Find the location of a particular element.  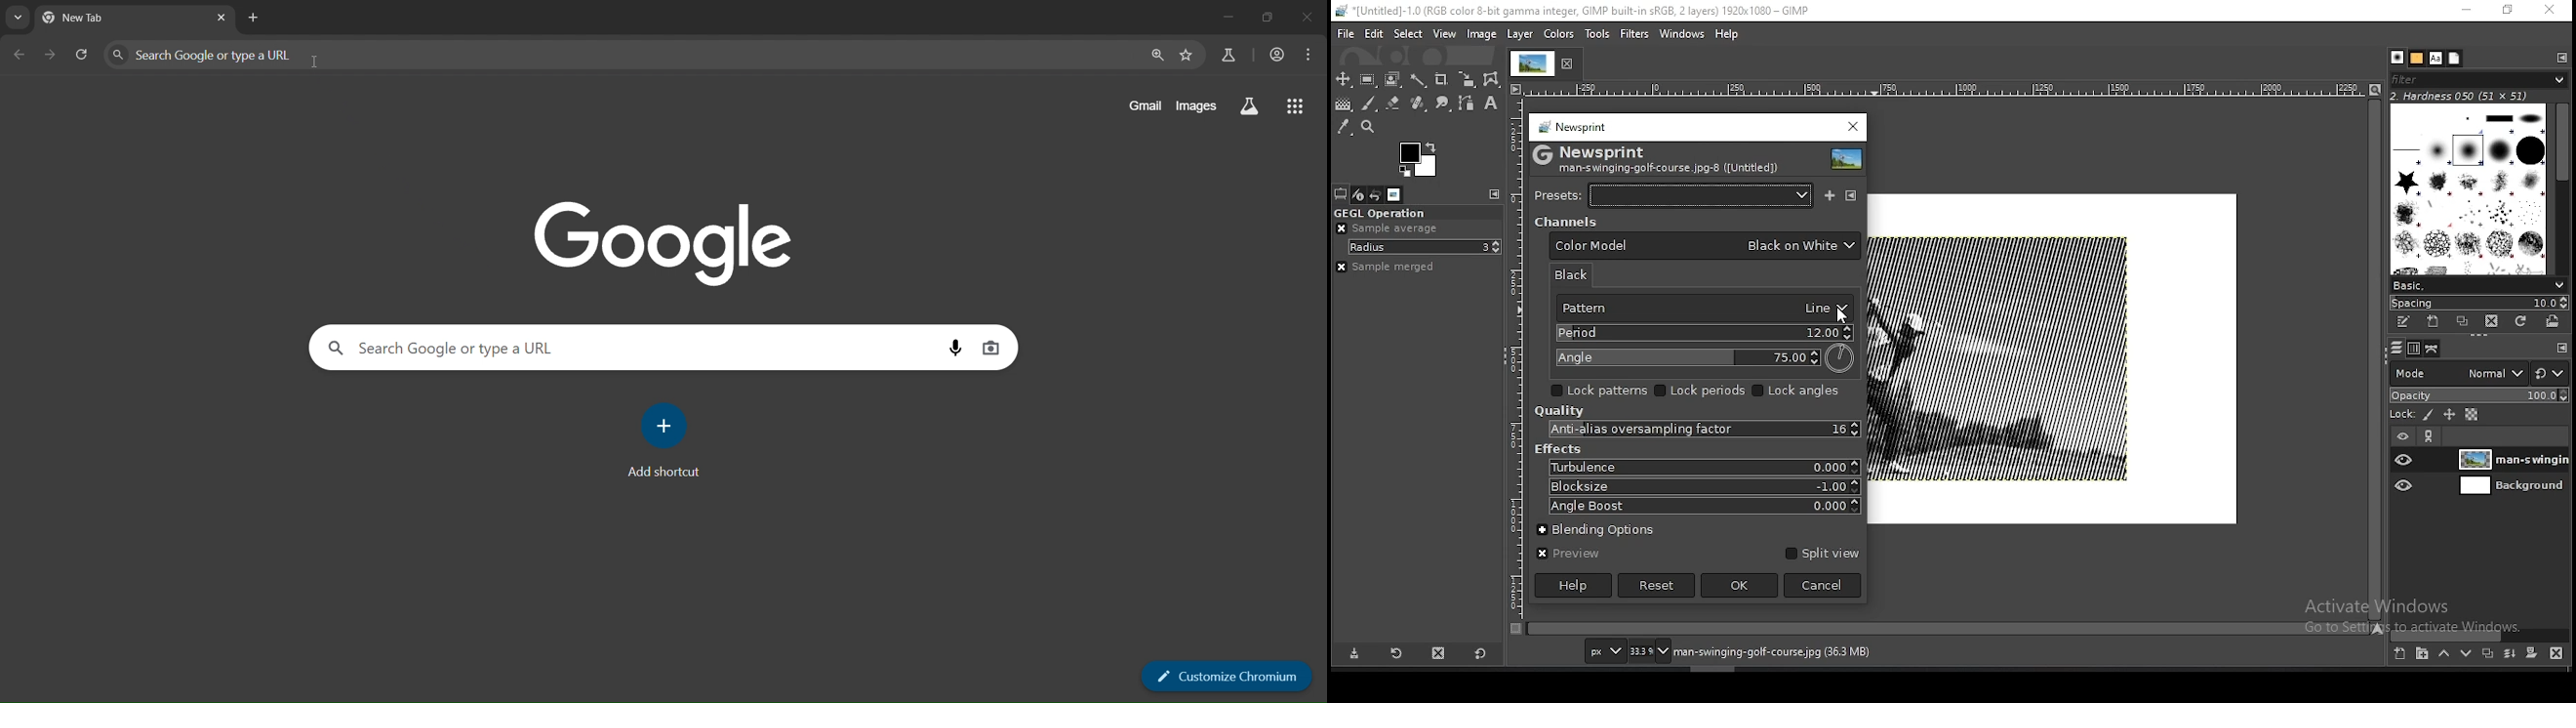

edit is located at coordinates (1374, 35).